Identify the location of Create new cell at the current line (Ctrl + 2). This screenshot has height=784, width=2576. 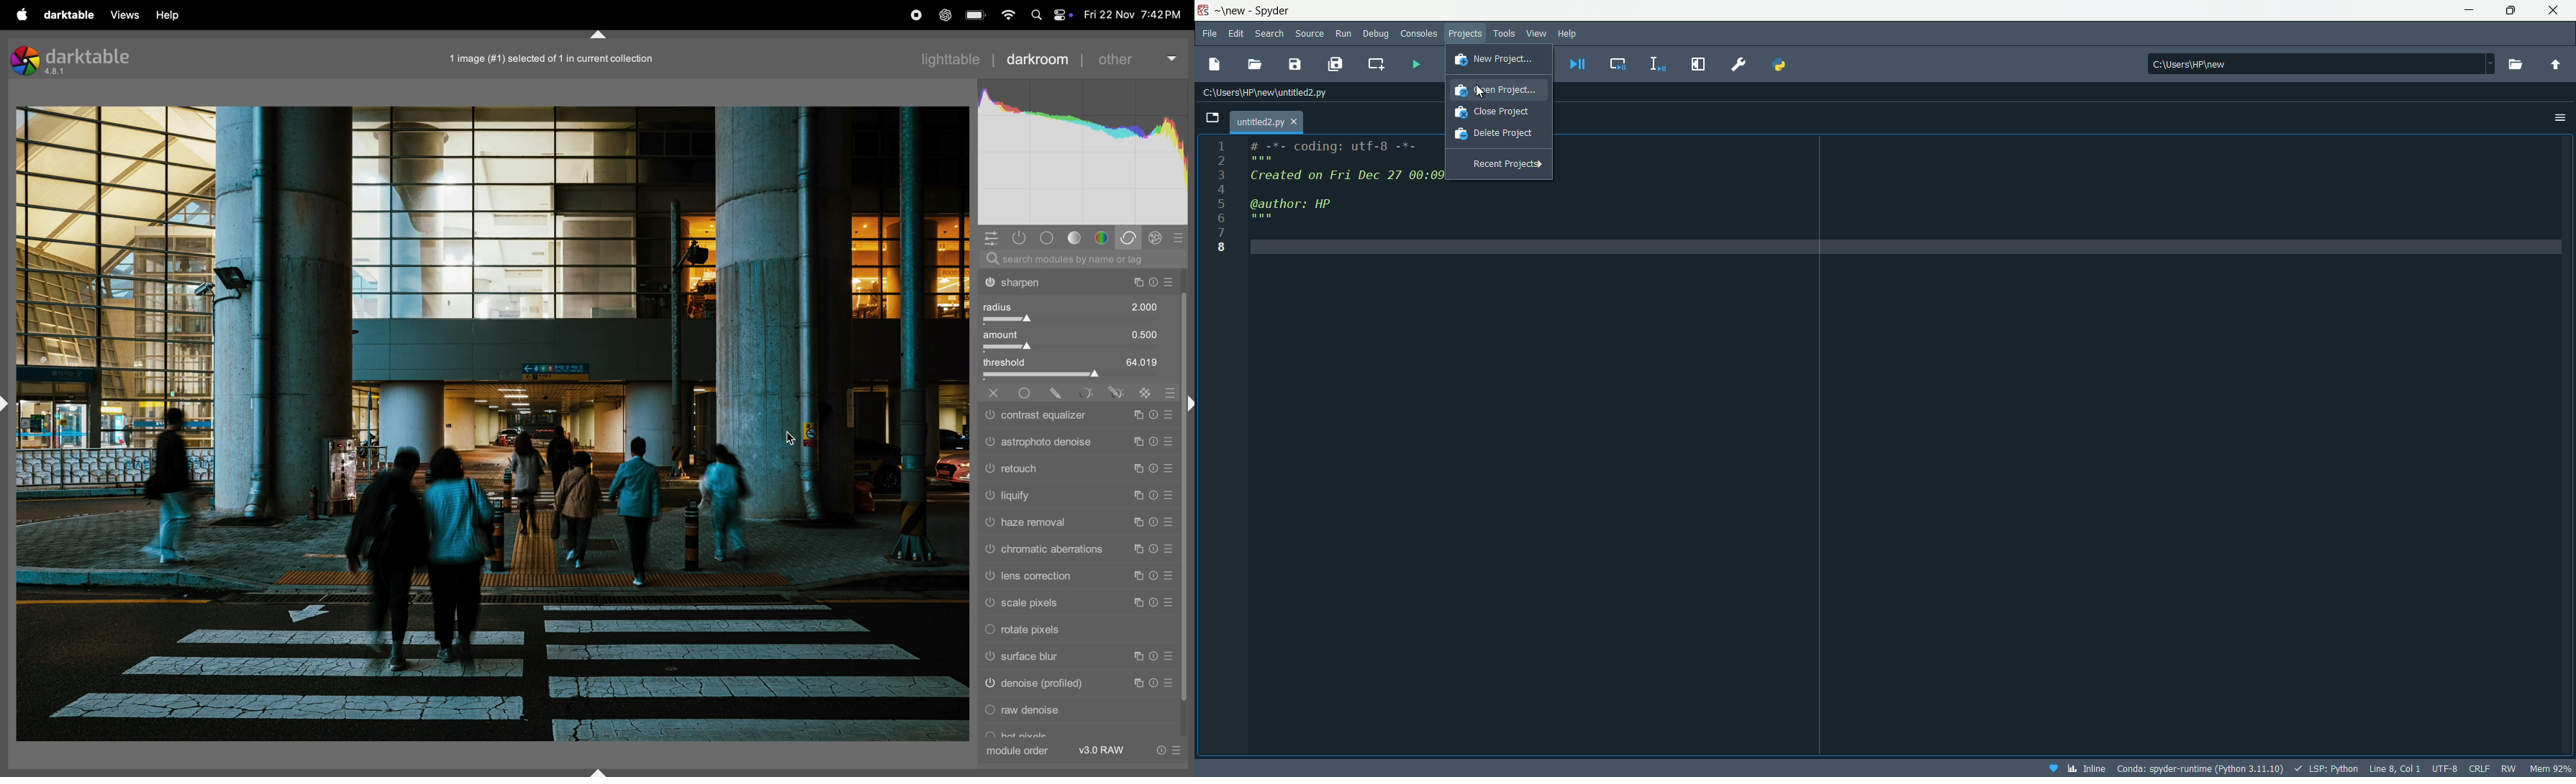
(1375, 64).